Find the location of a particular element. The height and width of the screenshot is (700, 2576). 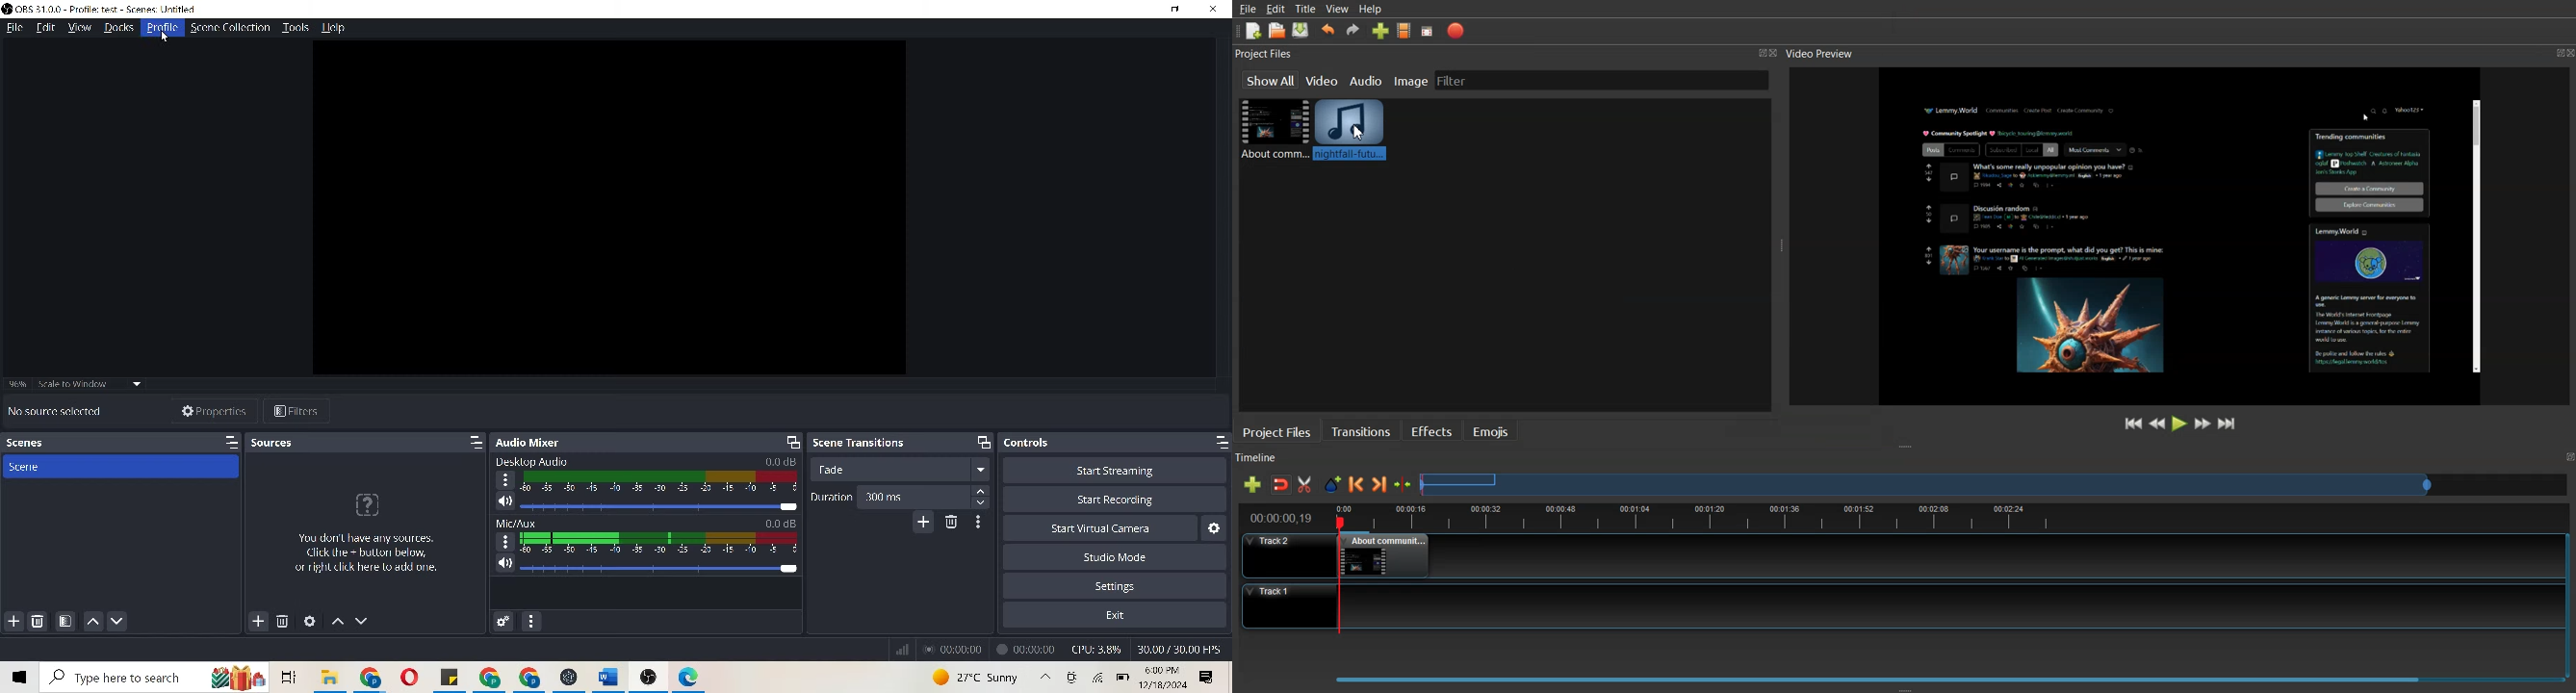

start streaming is located at coordinates (1117, 469).